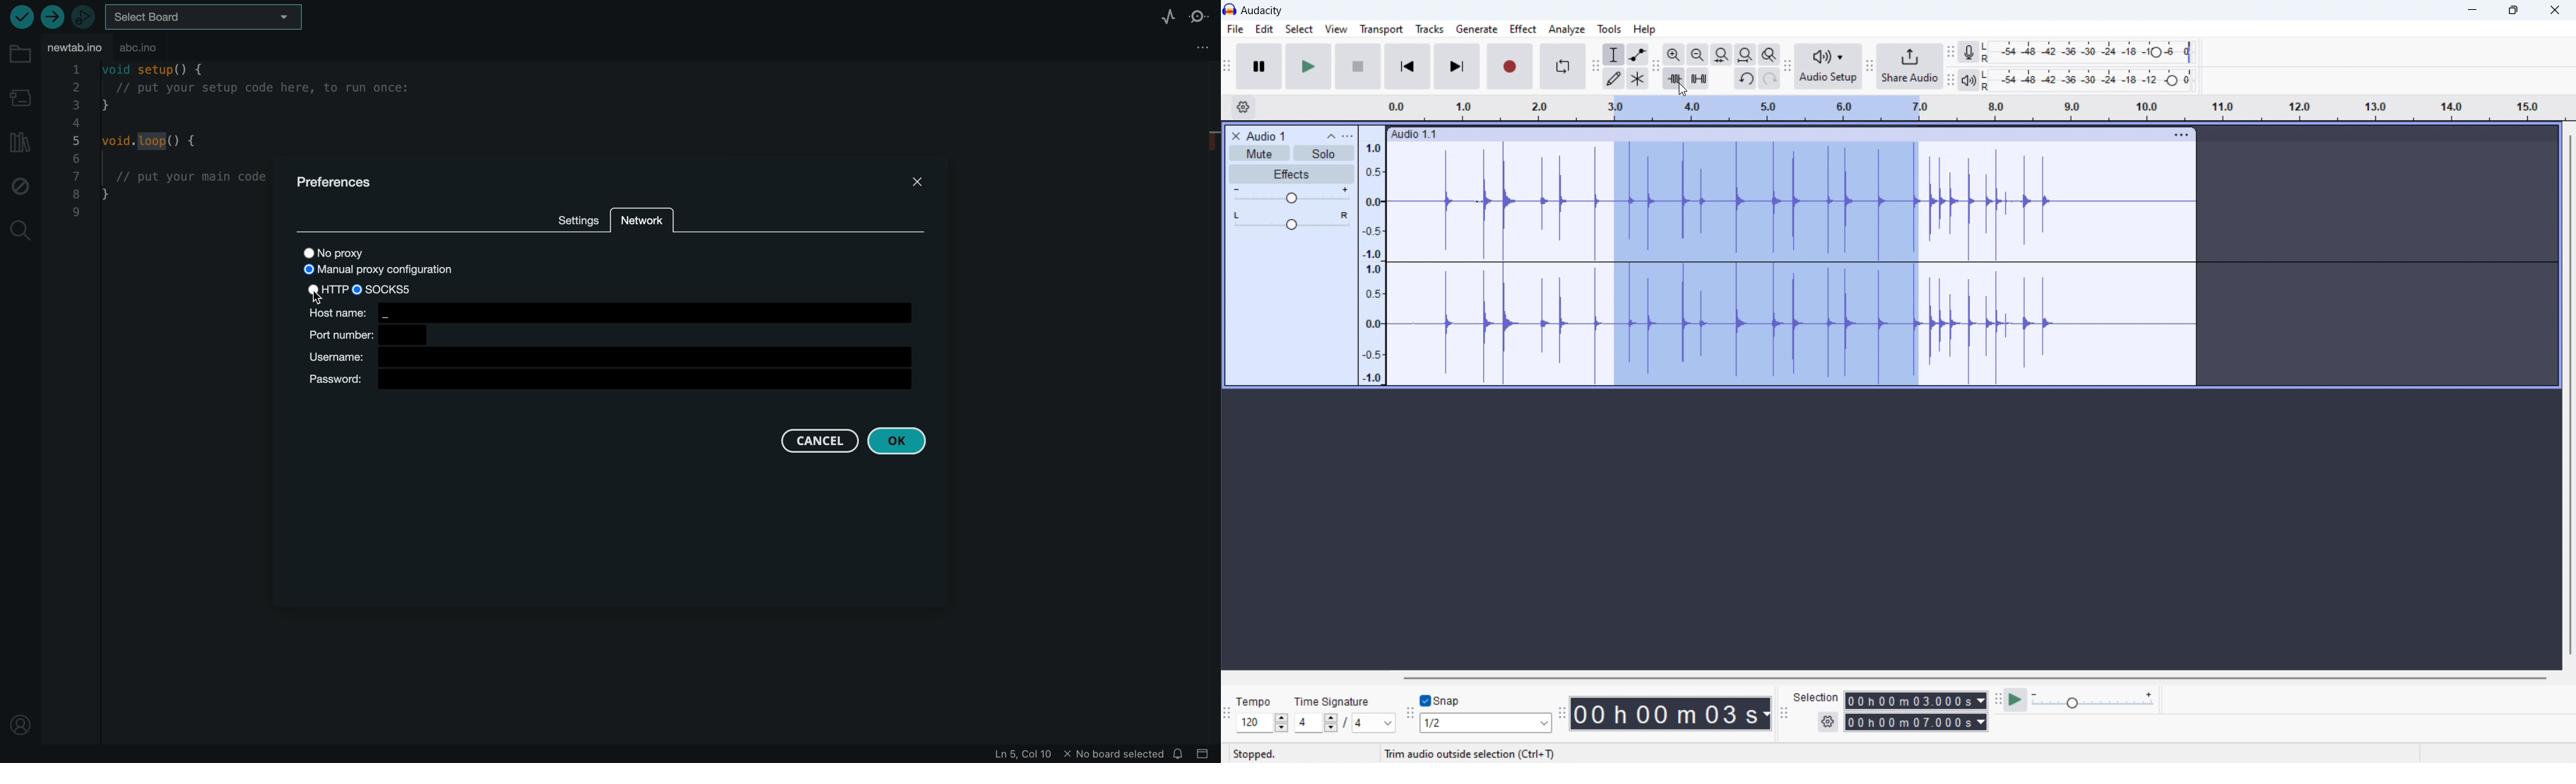 This screenshot has height=784, width=2576. Describe the element at coordinates (1497, 755) in the screenshot. I see `Click and drag to select audio (Esc to cancel)` at that location.